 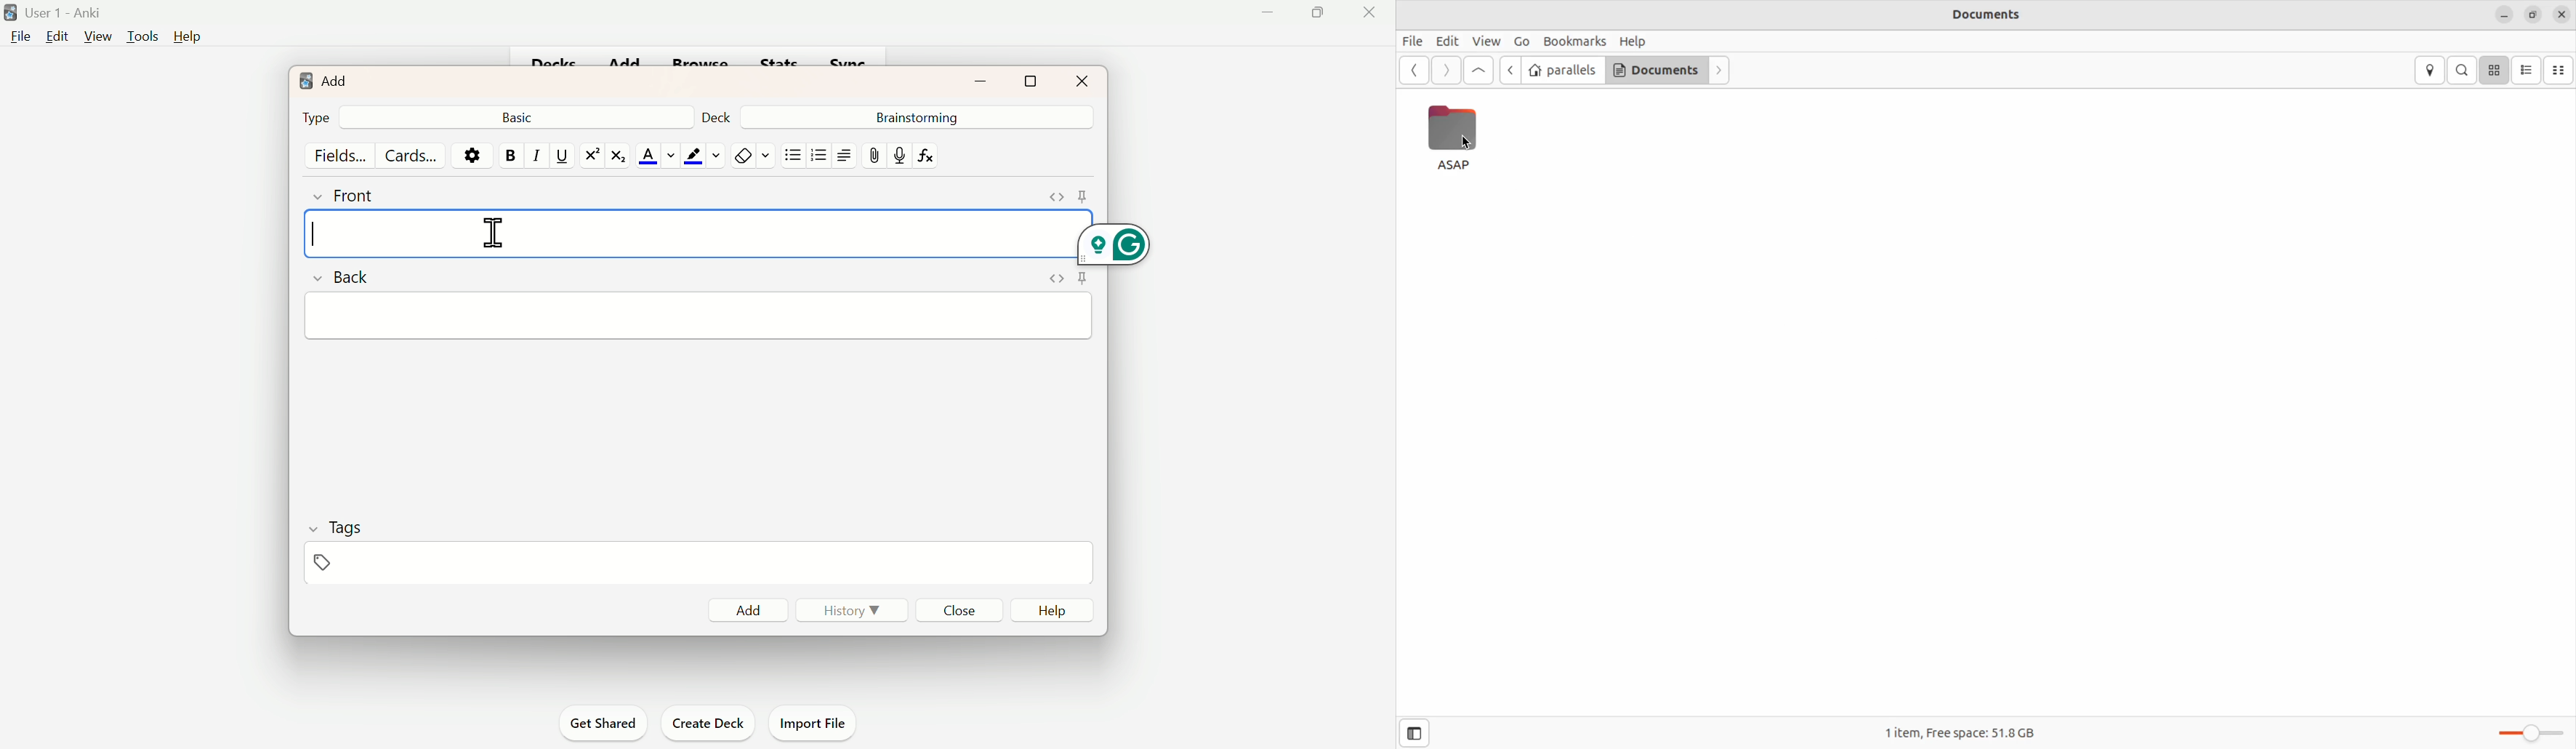 I want to click on Subscript, so click(x=621, y=155).